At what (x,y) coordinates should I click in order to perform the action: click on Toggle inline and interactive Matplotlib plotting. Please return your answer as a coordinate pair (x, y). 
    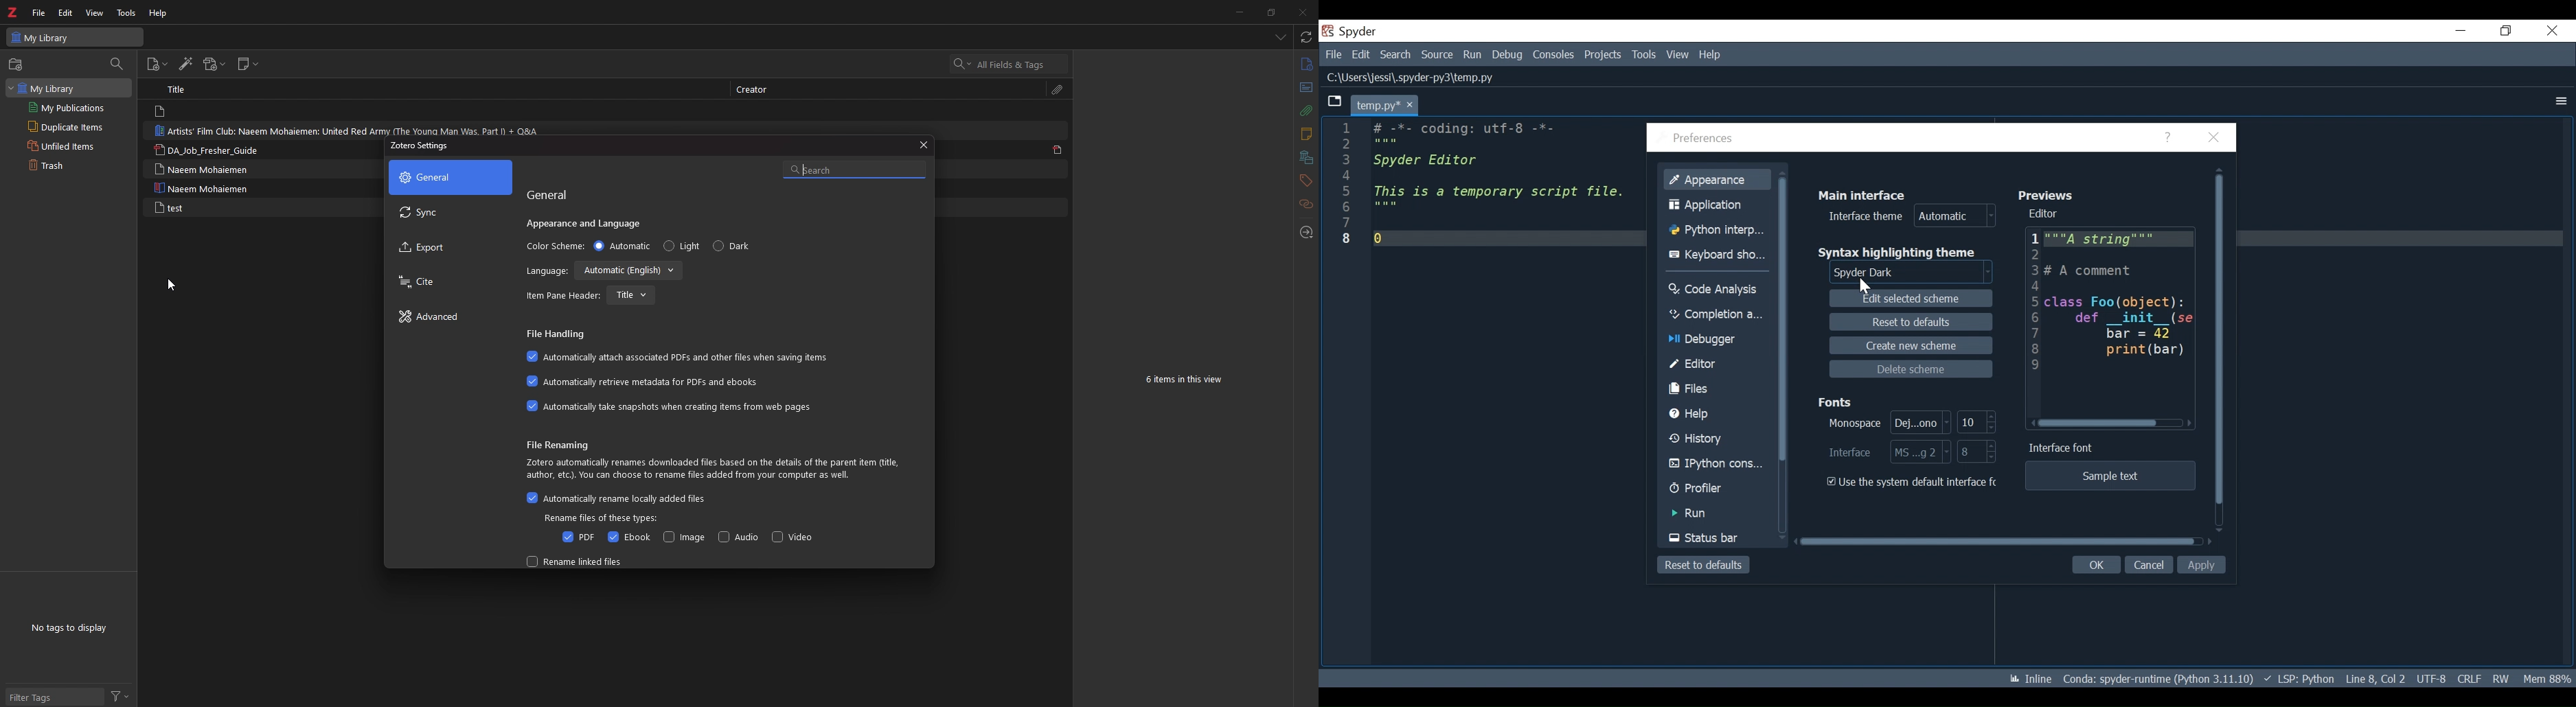
    Looking at the image, I should click on (2029, 677).